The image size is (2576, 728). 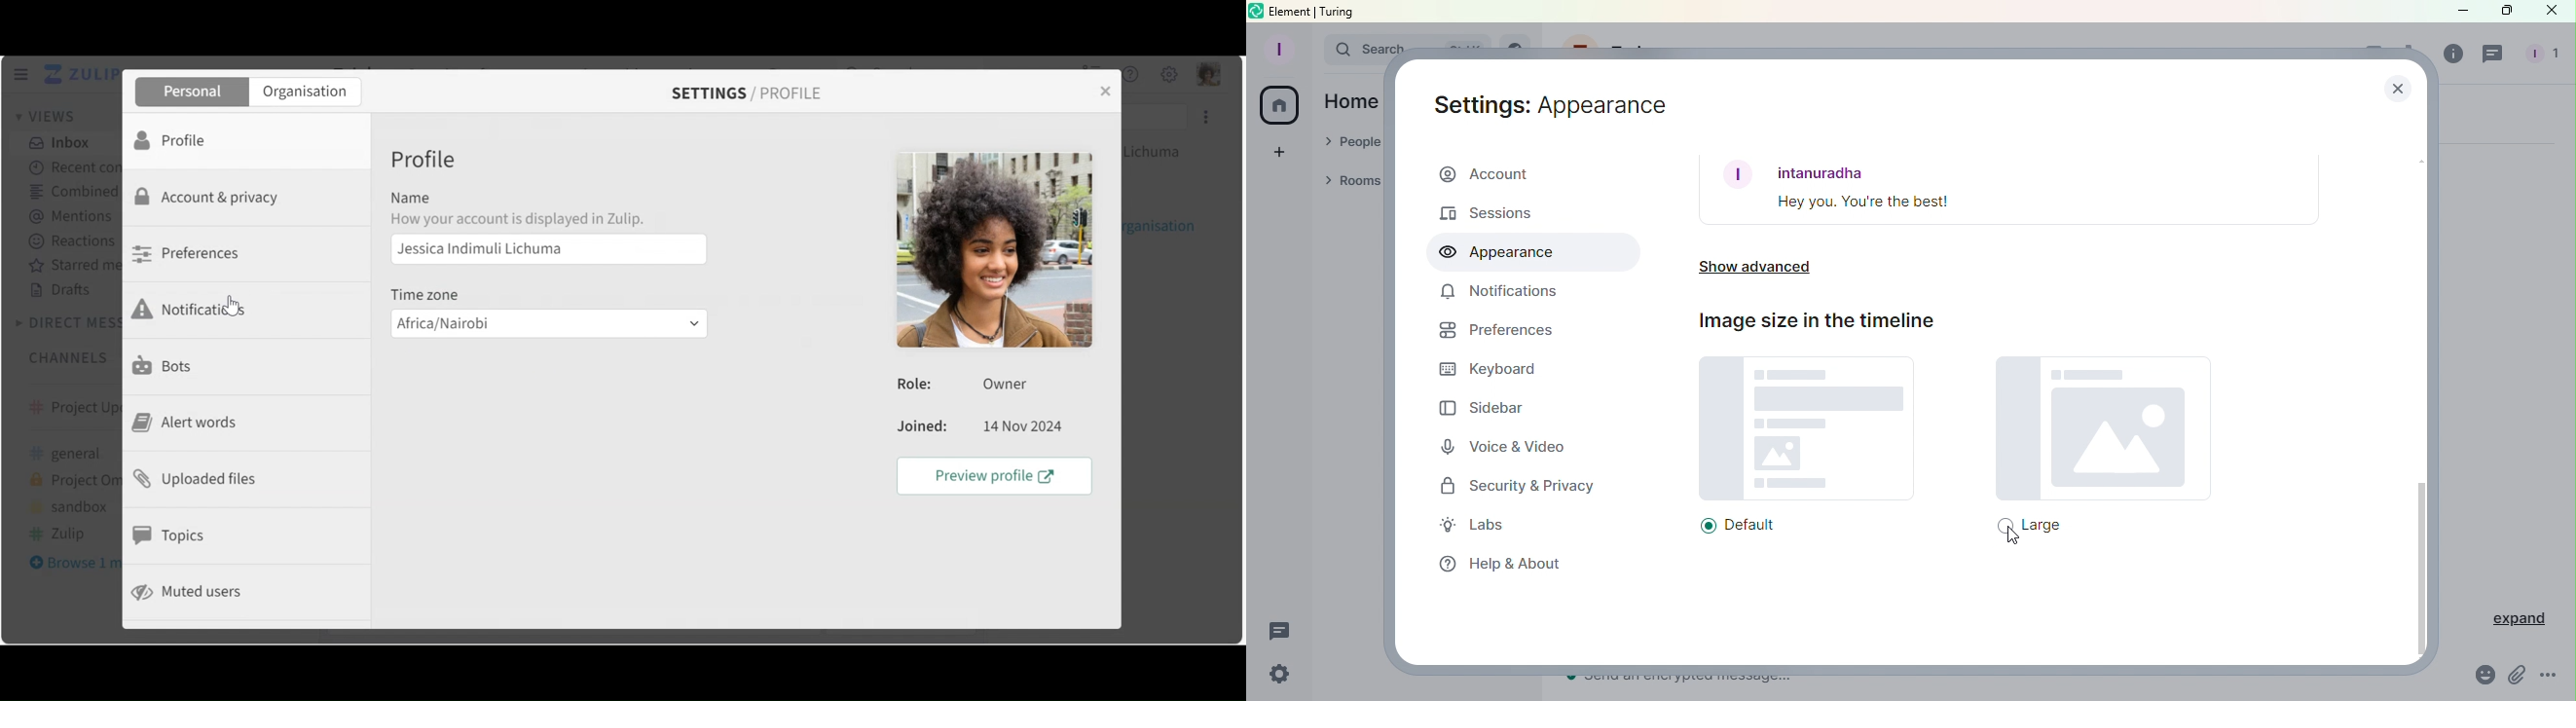 What do you see at coordinates (992, 249) in the screenshot?
I see `Profile Photo` at bounding box center [992, 249].